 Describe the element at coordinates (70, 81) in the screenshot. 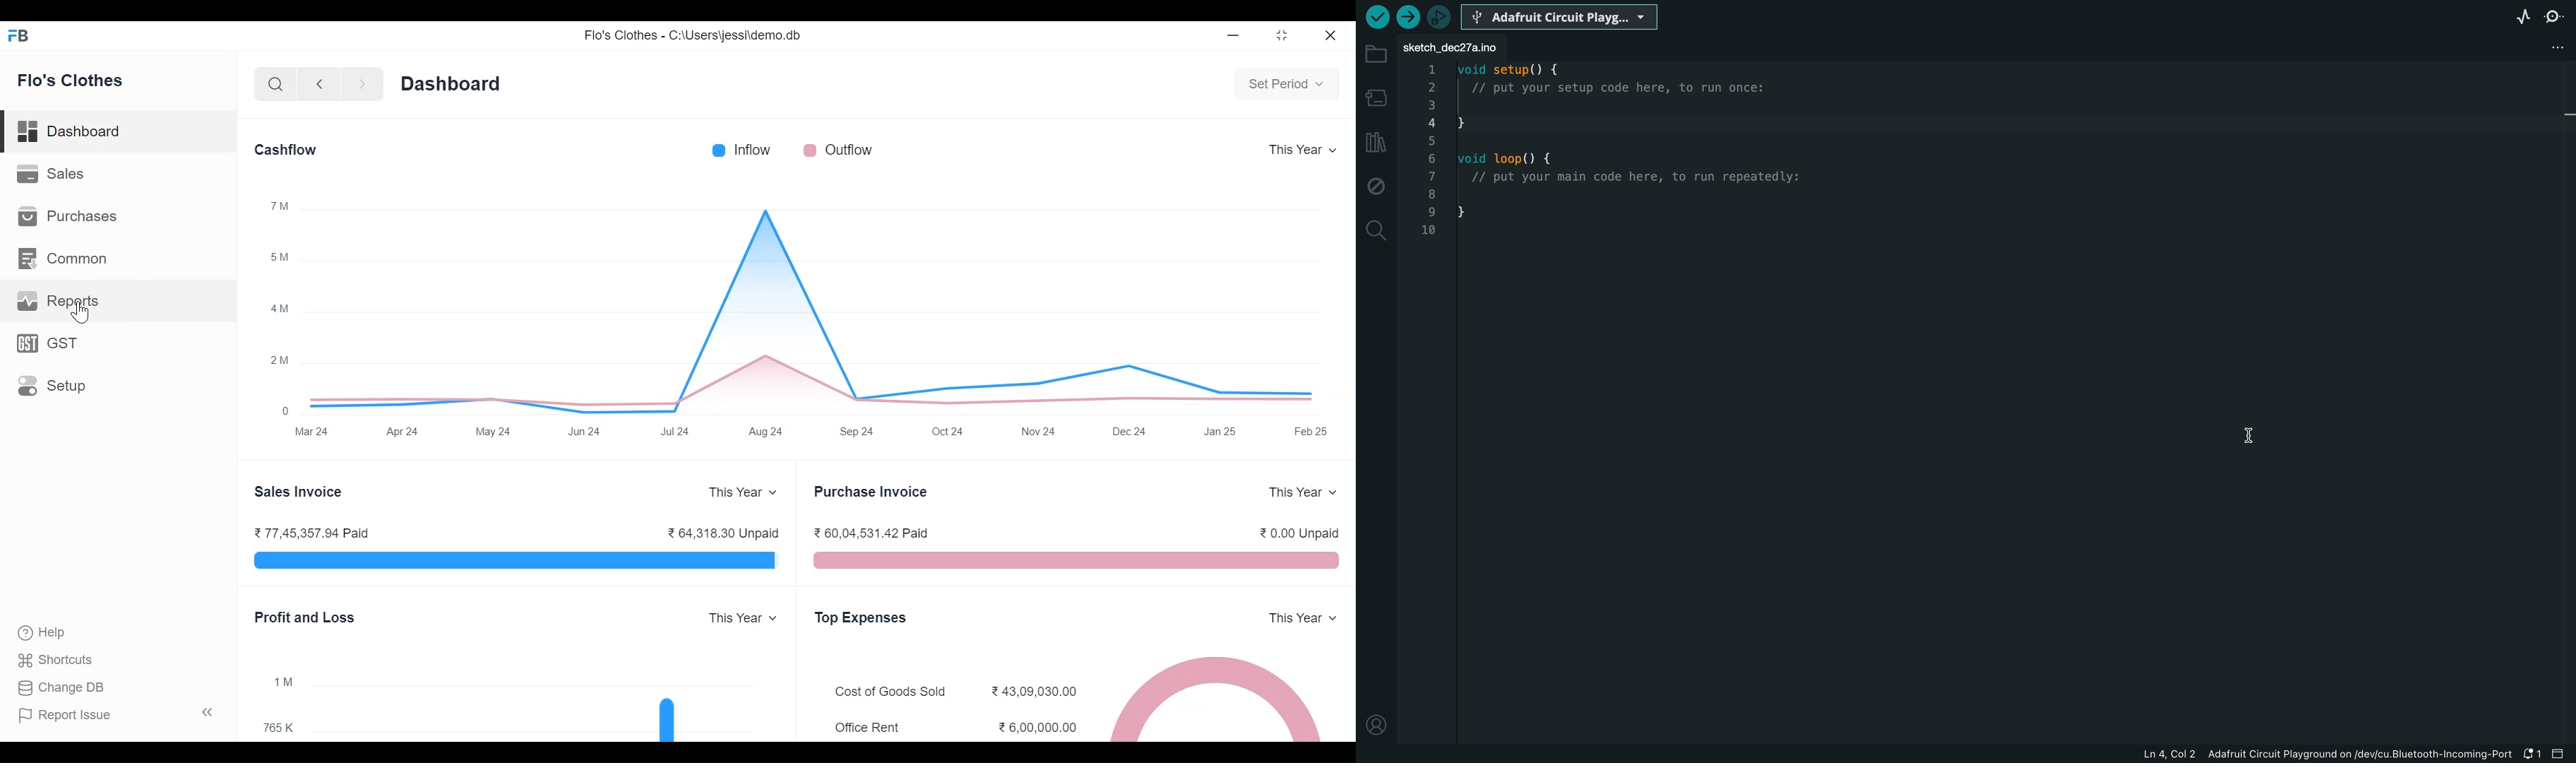

I see `Flo's Clothes` at that location.